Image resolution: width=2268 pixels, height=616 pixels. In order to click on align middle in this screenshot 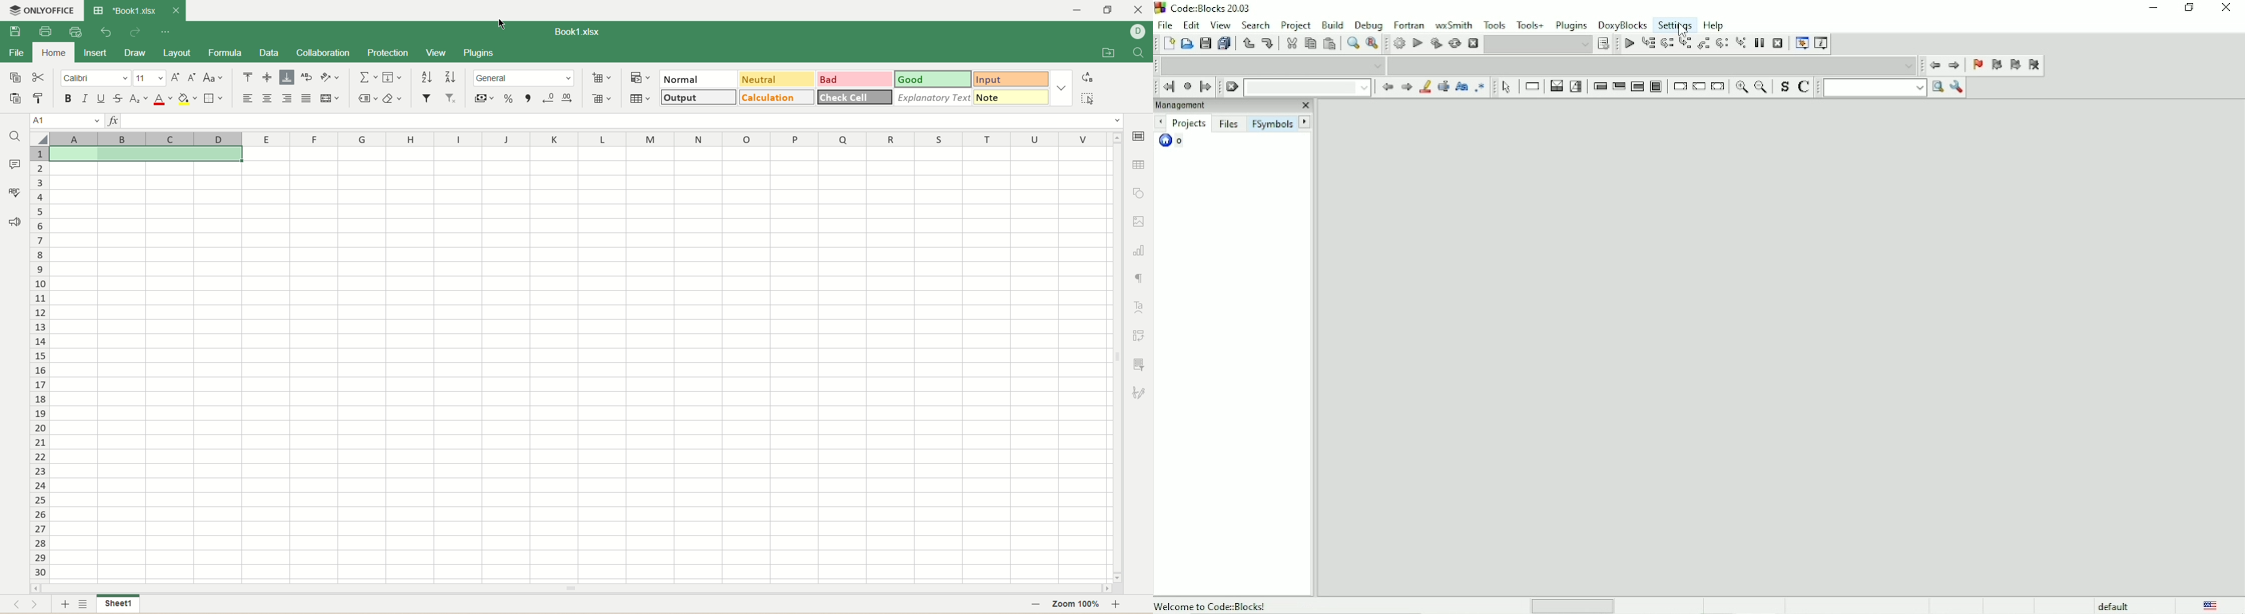, I will do `click(269, 78)`.